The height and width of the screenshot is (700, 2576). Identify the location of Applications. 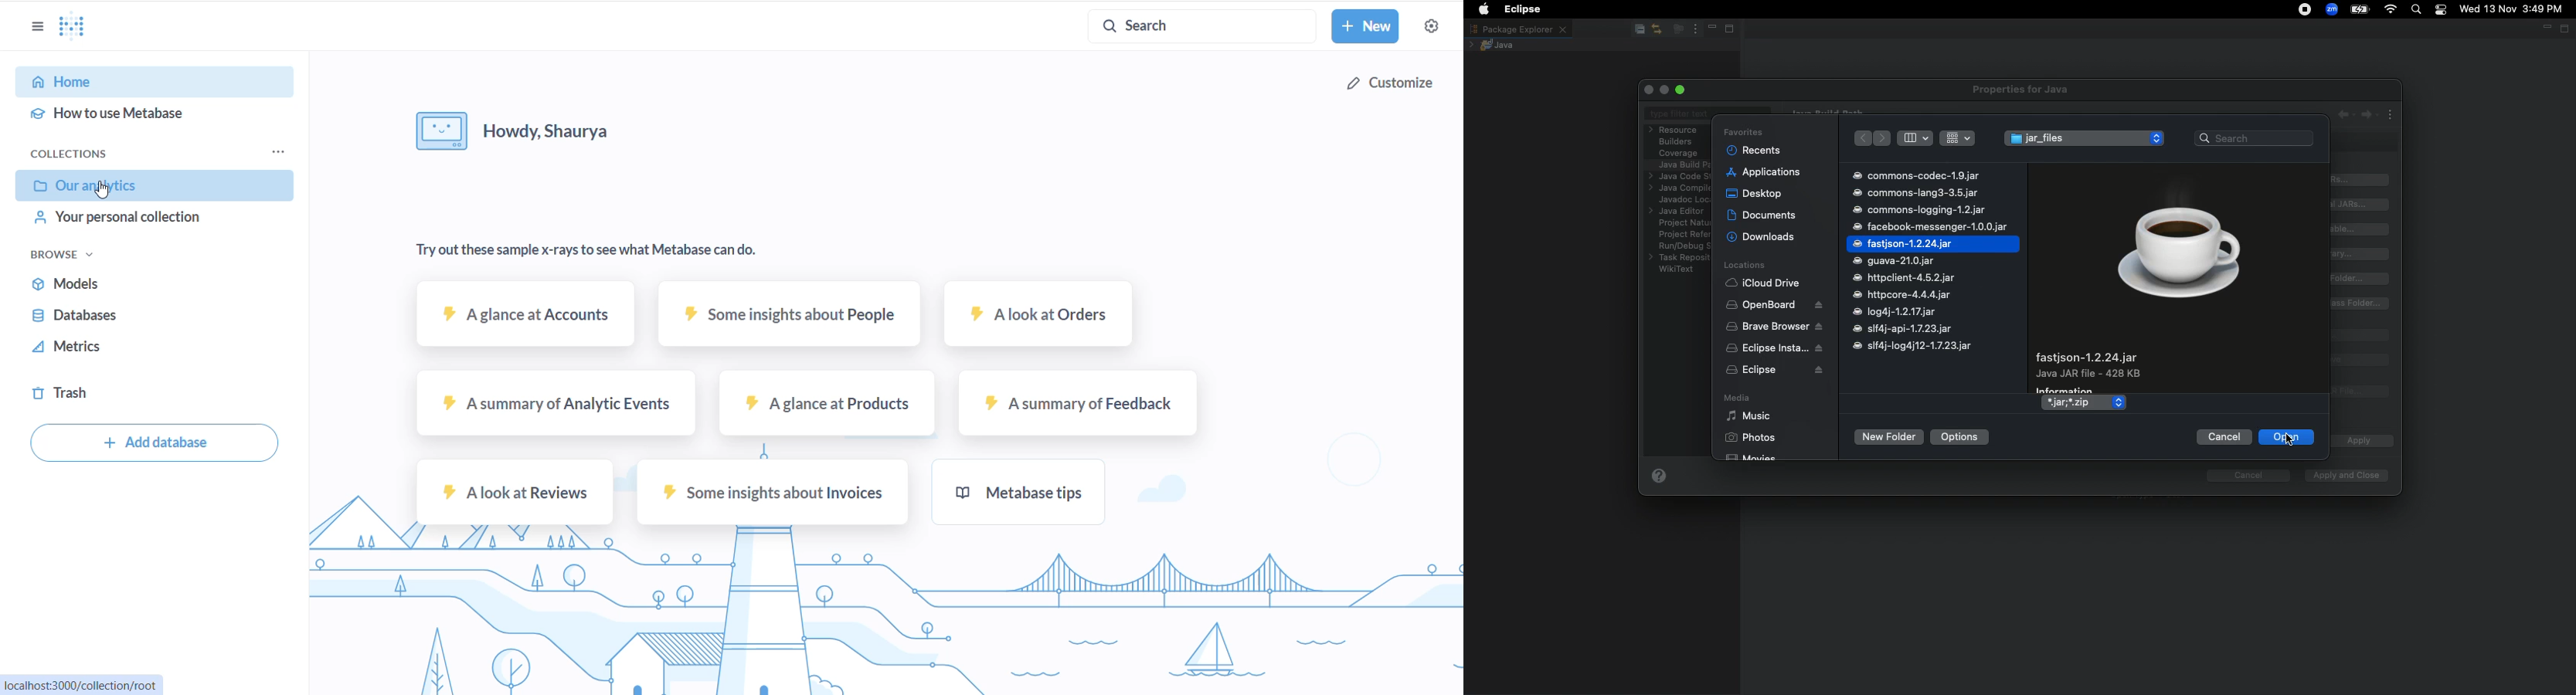
(1764, 172).